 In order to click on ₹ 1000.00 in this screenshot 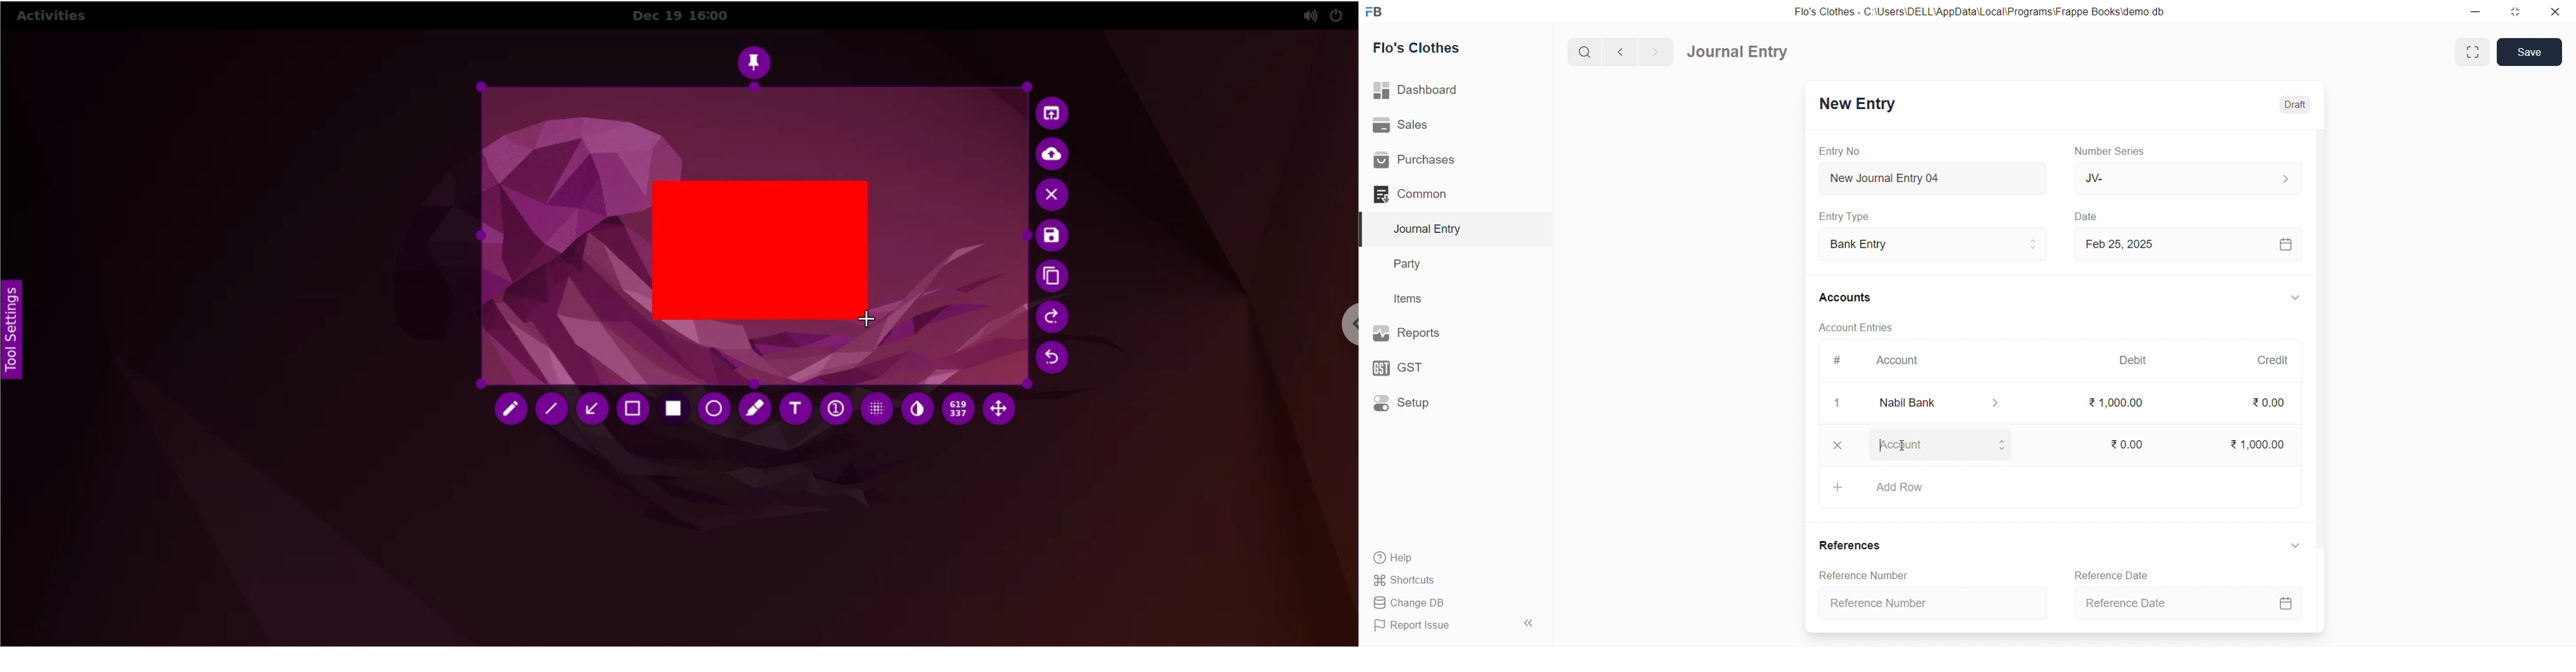, I will do `click(2117, 402)`.